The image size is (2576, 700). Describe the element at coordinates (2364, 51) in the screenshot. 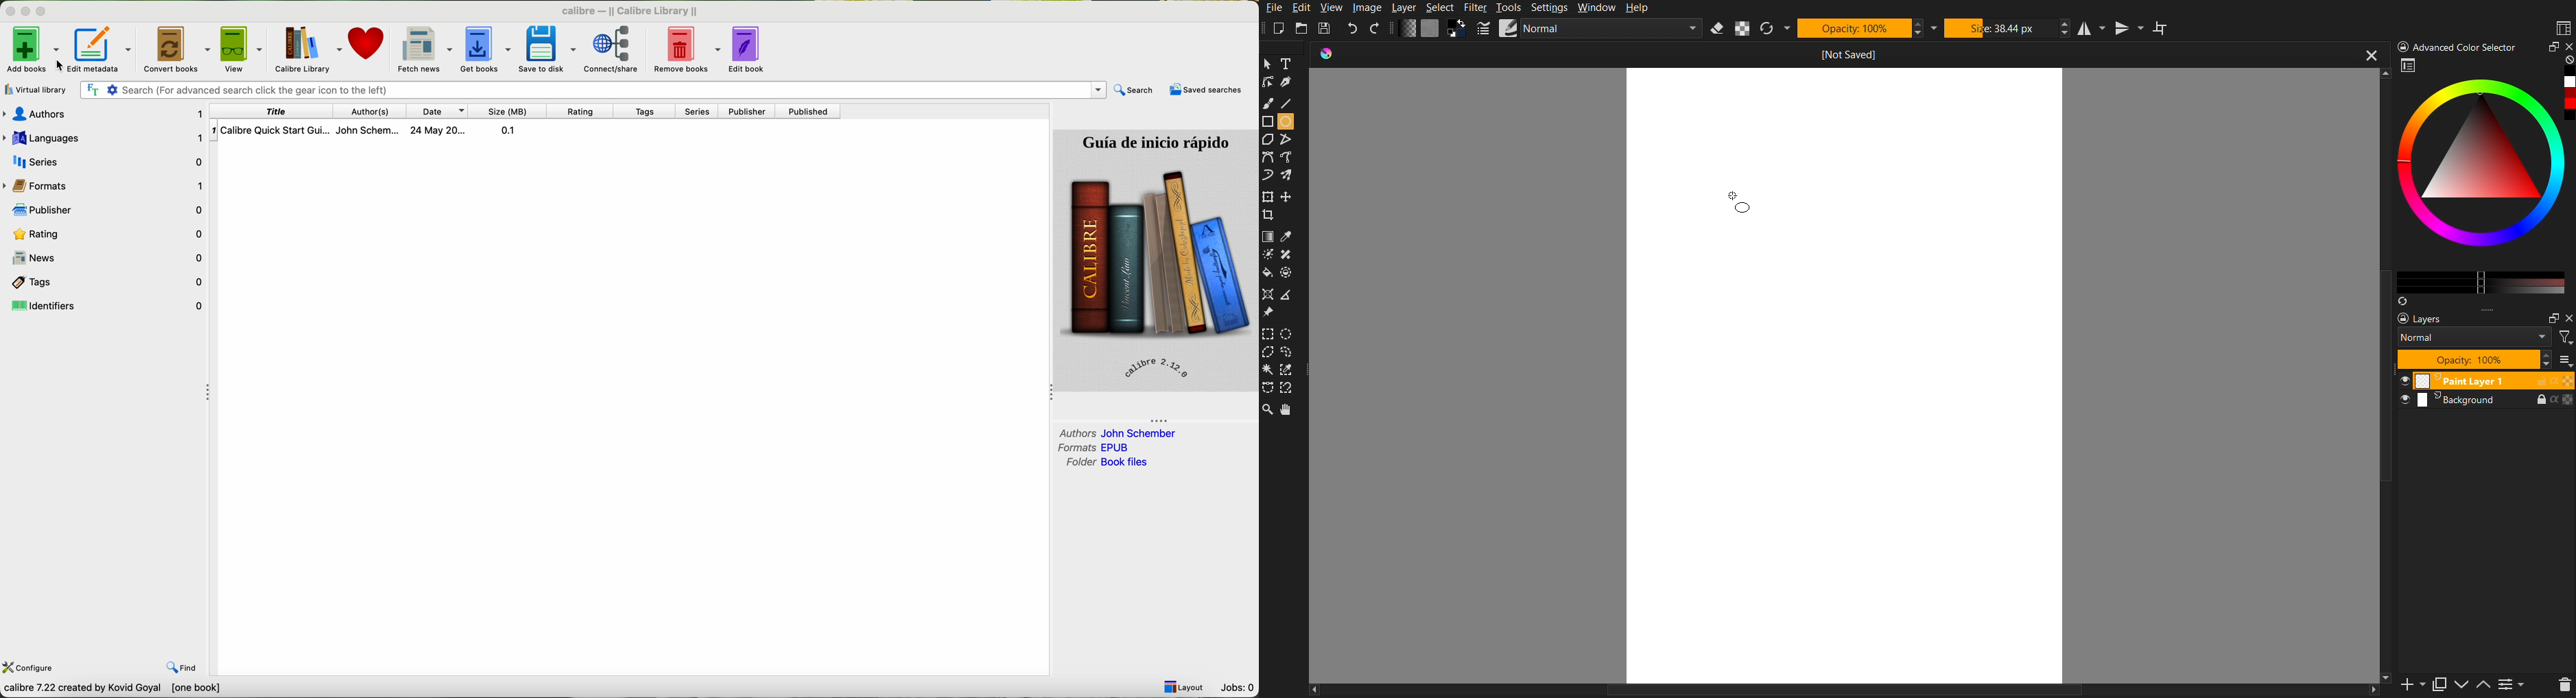

I see `close` at that location.